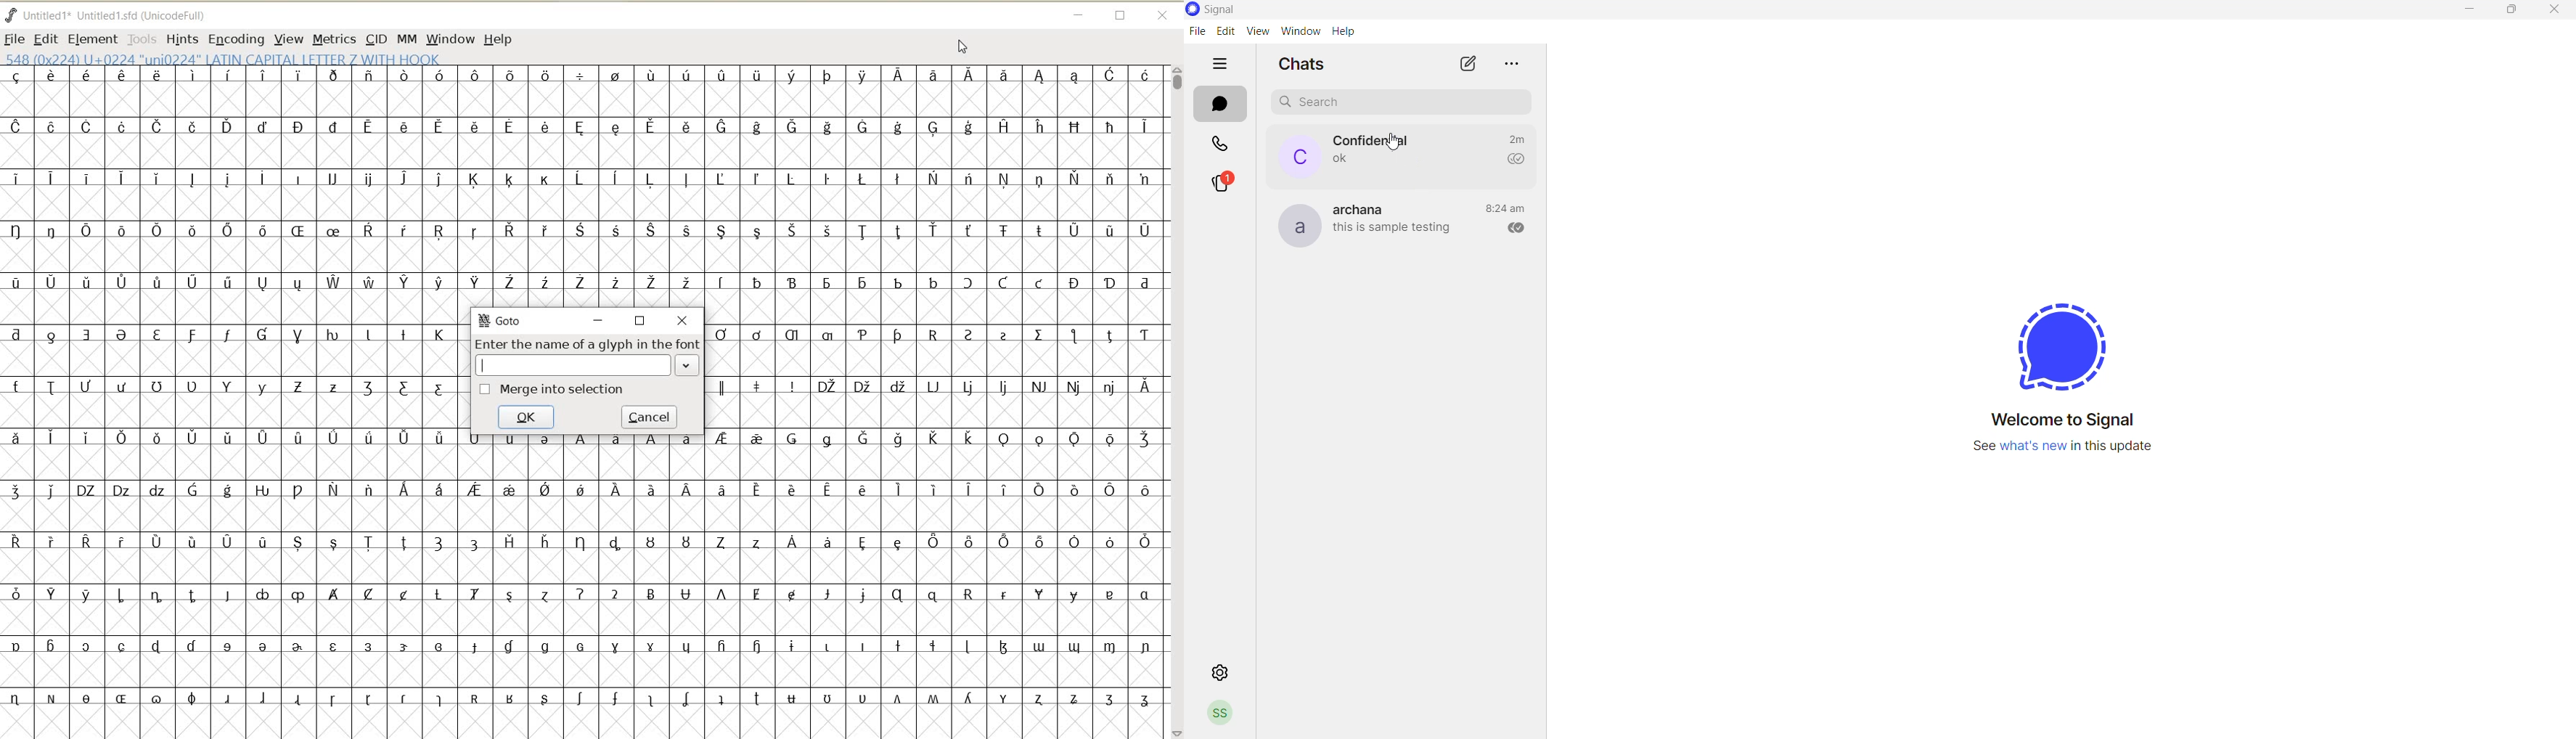 This screenshot has width=2576, height=756. What do you see at coordinates (501, 320) in the screenshot?
I see `GoTo` at bounding box center [501, 320].